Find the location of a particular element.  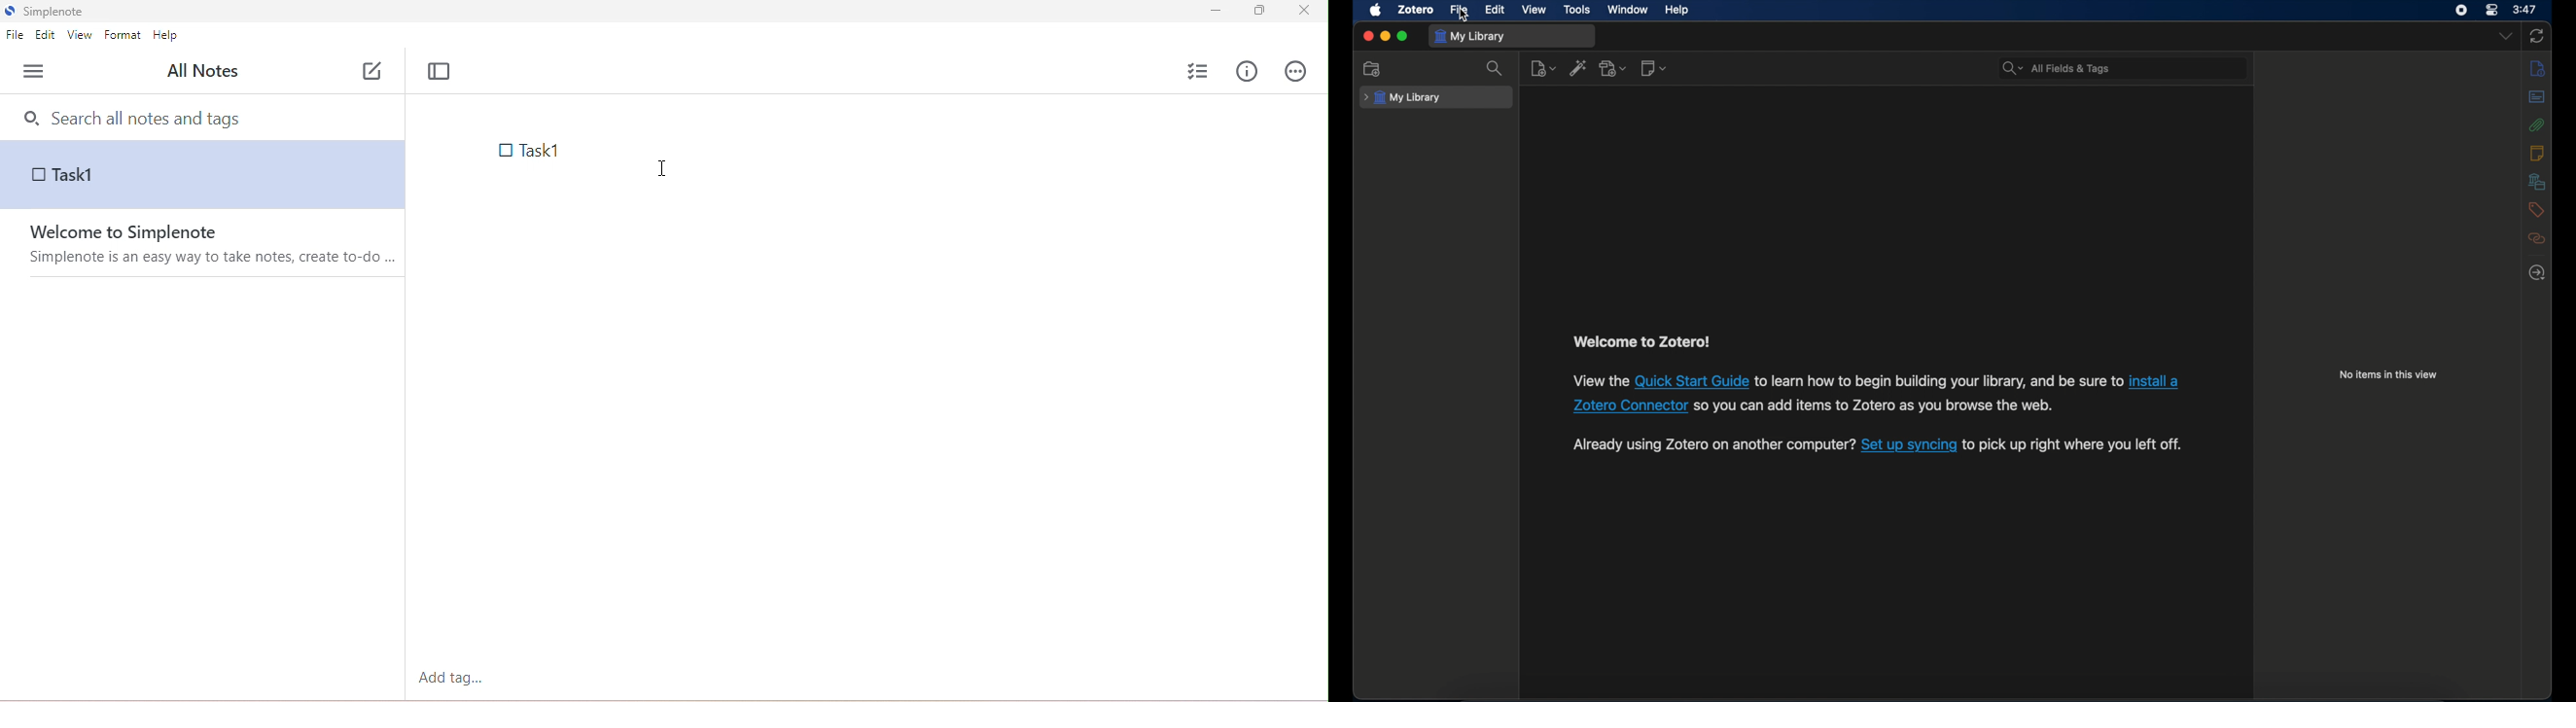

all notes is located at coordinates (206, 72).